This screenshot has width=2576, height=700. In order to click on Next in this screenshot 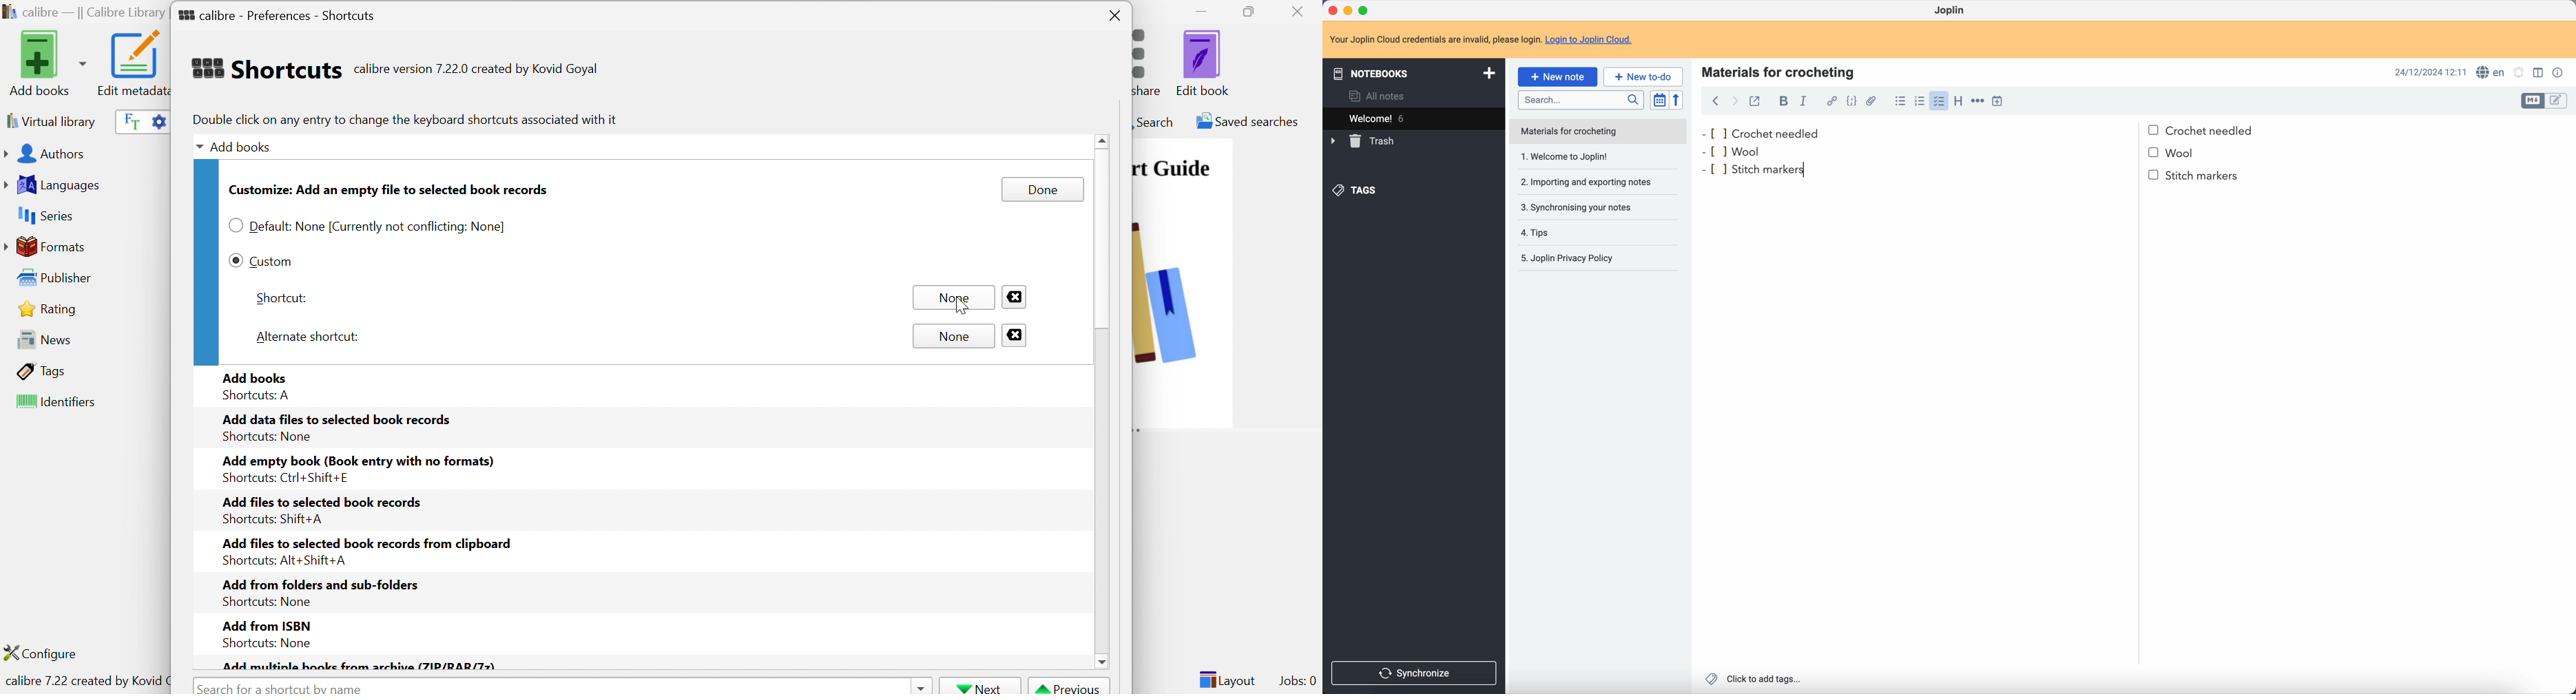, I will do `click(980, 686)`.